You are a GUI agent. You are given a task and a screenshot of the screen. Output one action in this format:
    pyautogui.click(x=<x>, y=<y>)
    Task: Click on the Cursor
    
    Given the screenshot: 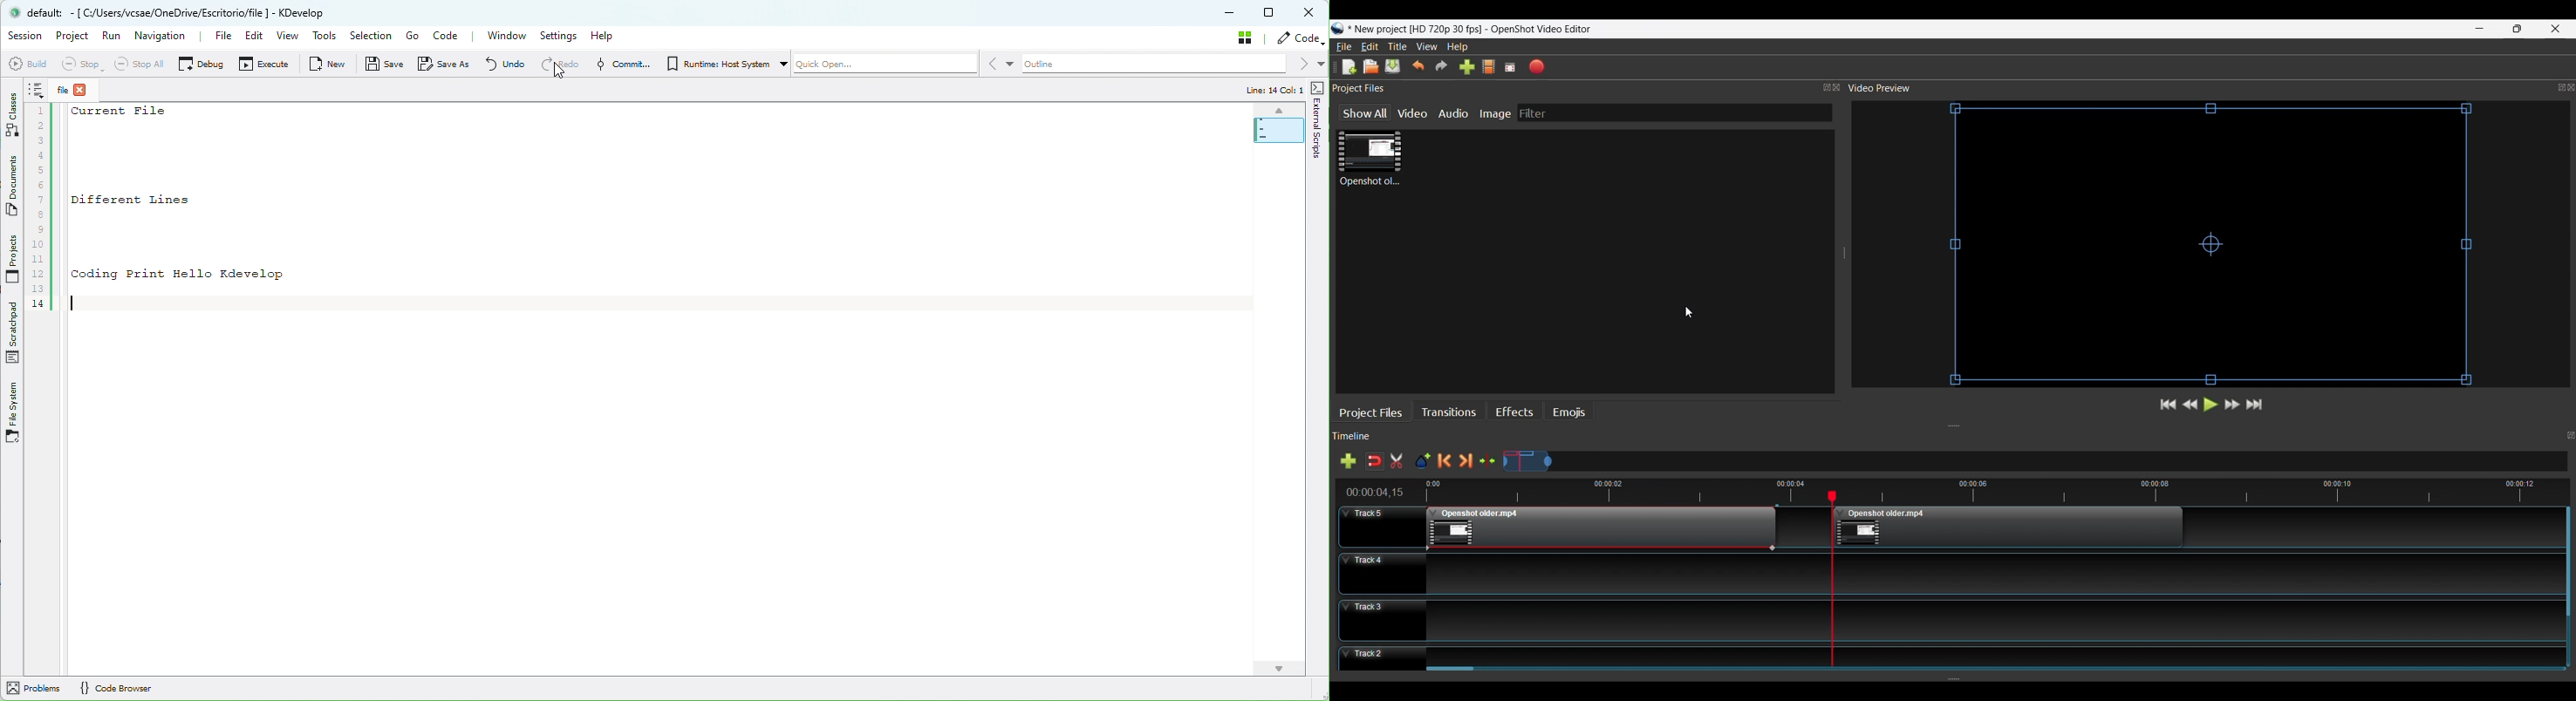 What is the action you would take?
    pyautogui.click(x=1693, y=314)
    